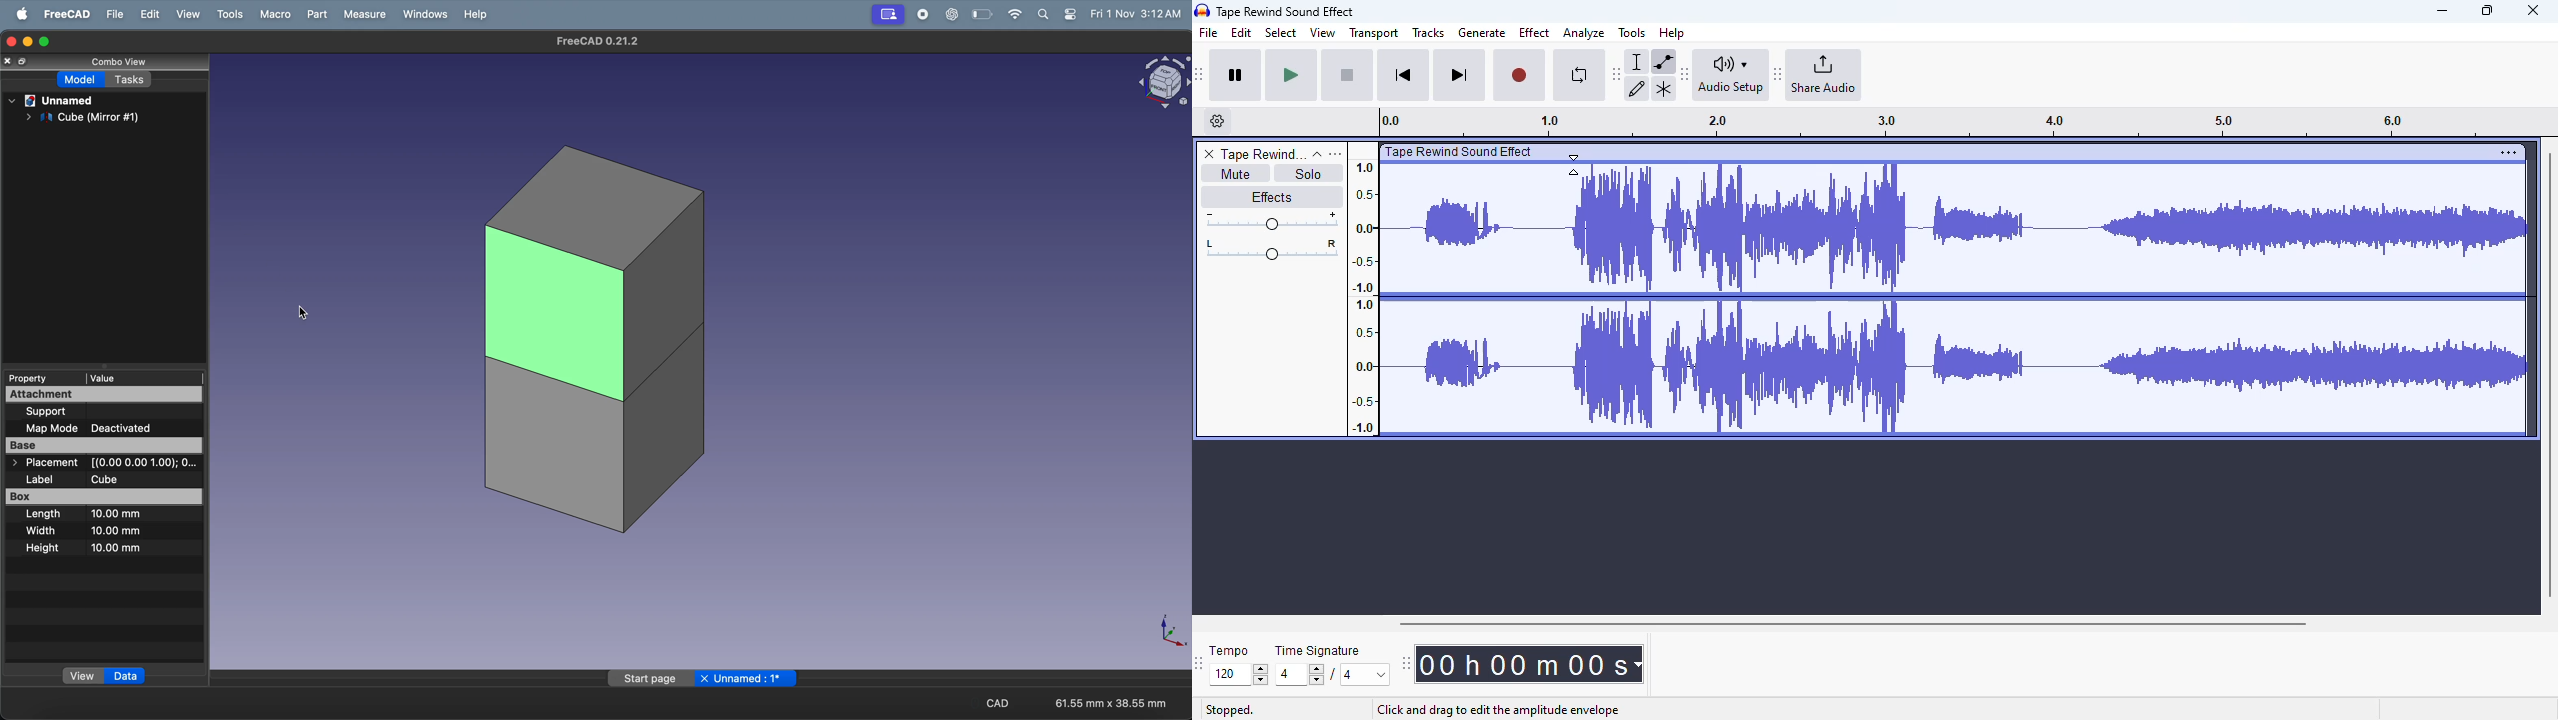 The image size is (2576, 728). What do you see at coordinates (306, 311) in the screenshot?
I see `cursor` at bounding box center [306, 311].